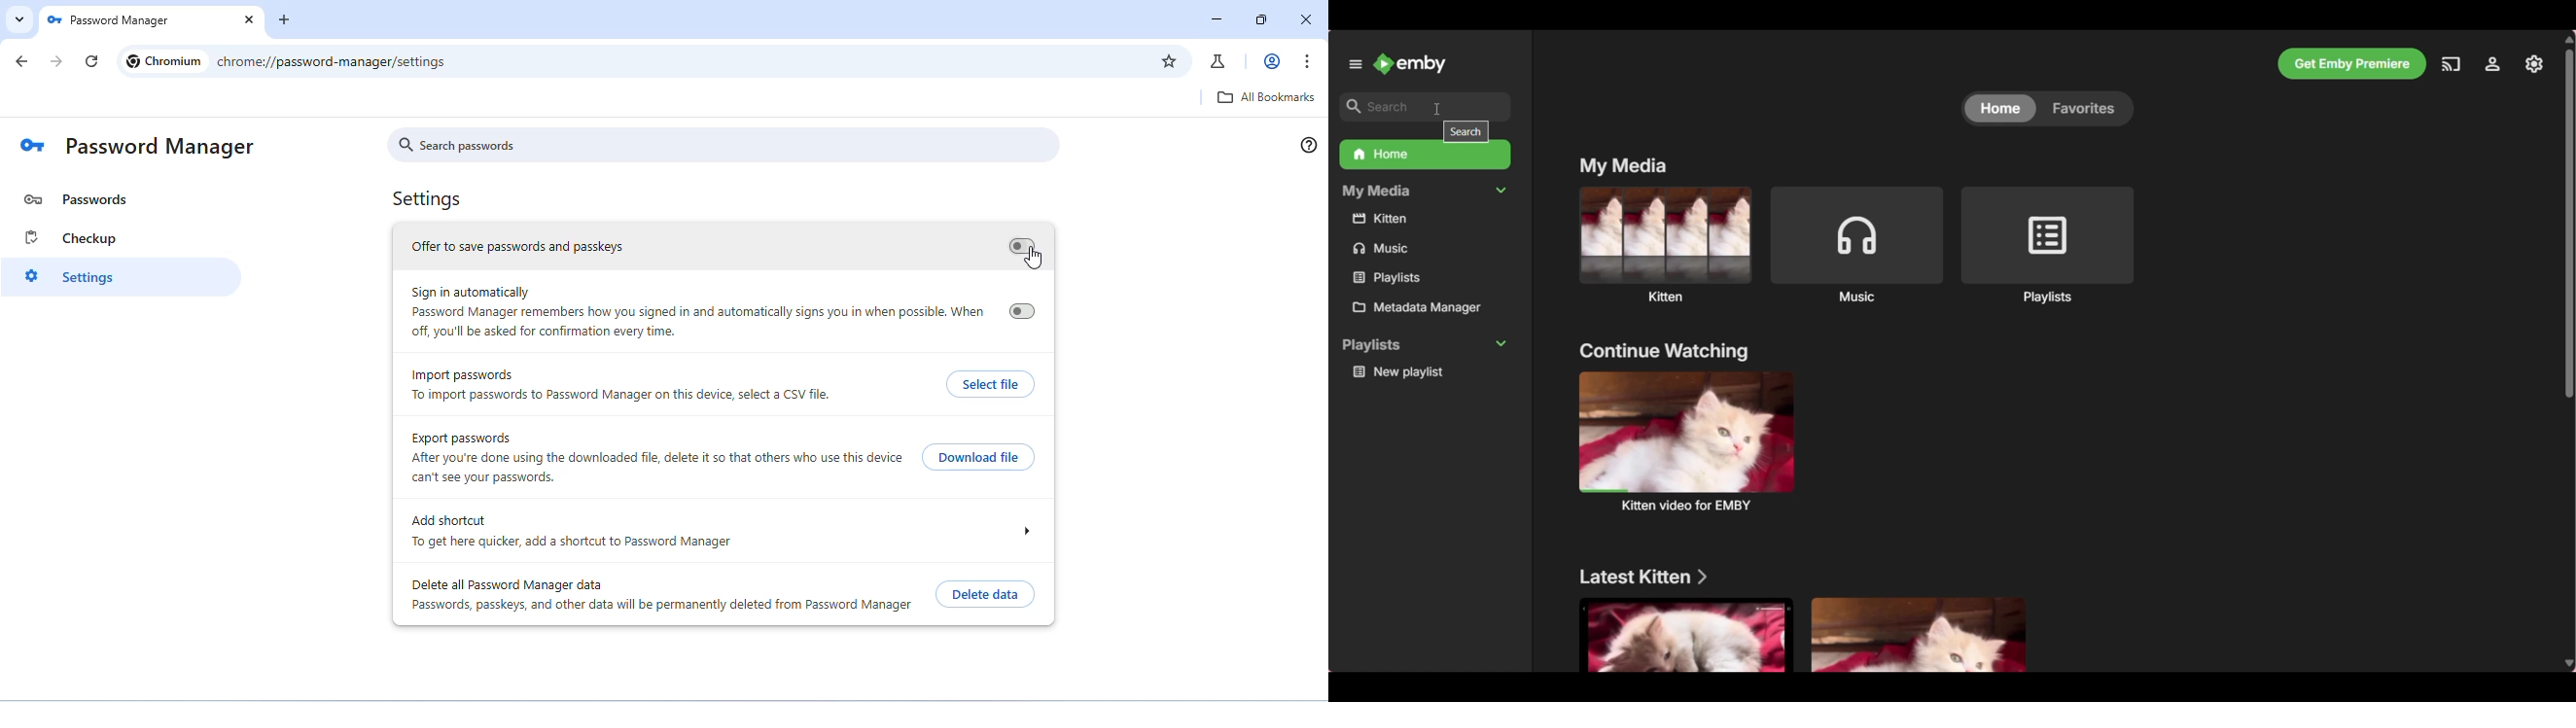 Image resolution: width=2576 pixels, height=728 pixels. What do you see at coordinates (1430, 372) in the screenshot?
I see `New playlist` at bounding box center [1430, 372].